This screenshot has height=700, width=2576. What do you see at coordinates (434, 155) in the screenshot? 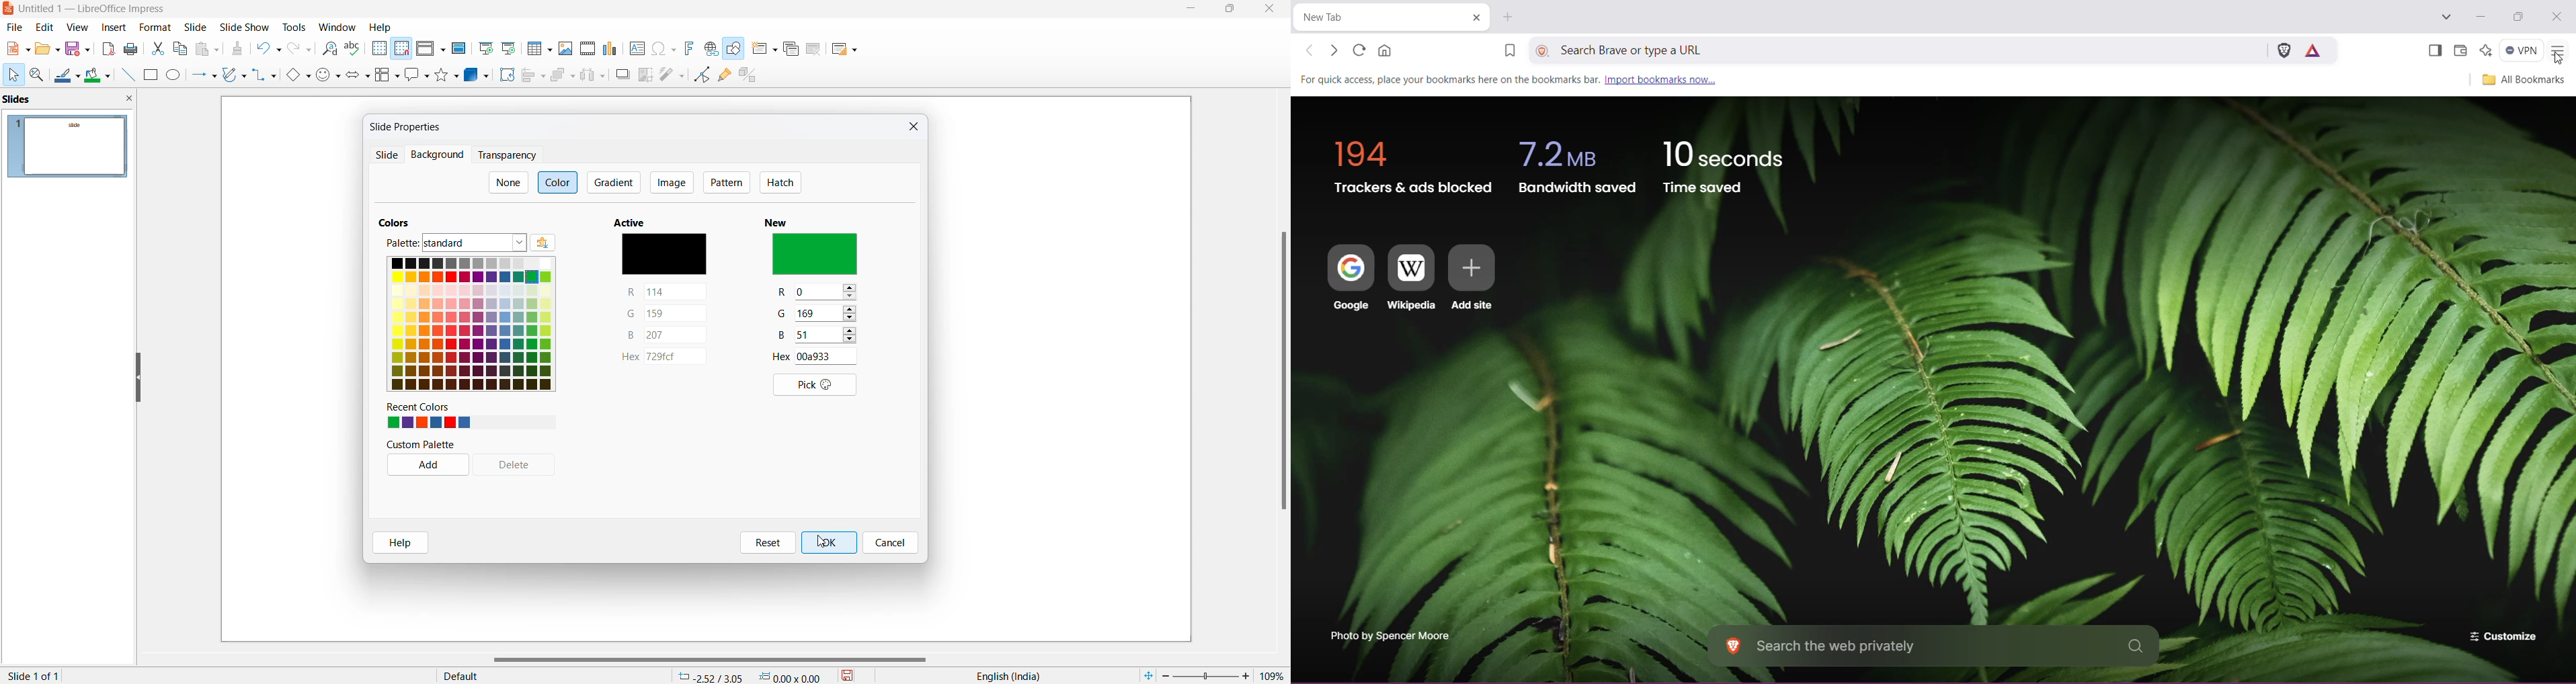
I see `background` at bounding box center [434, 155].